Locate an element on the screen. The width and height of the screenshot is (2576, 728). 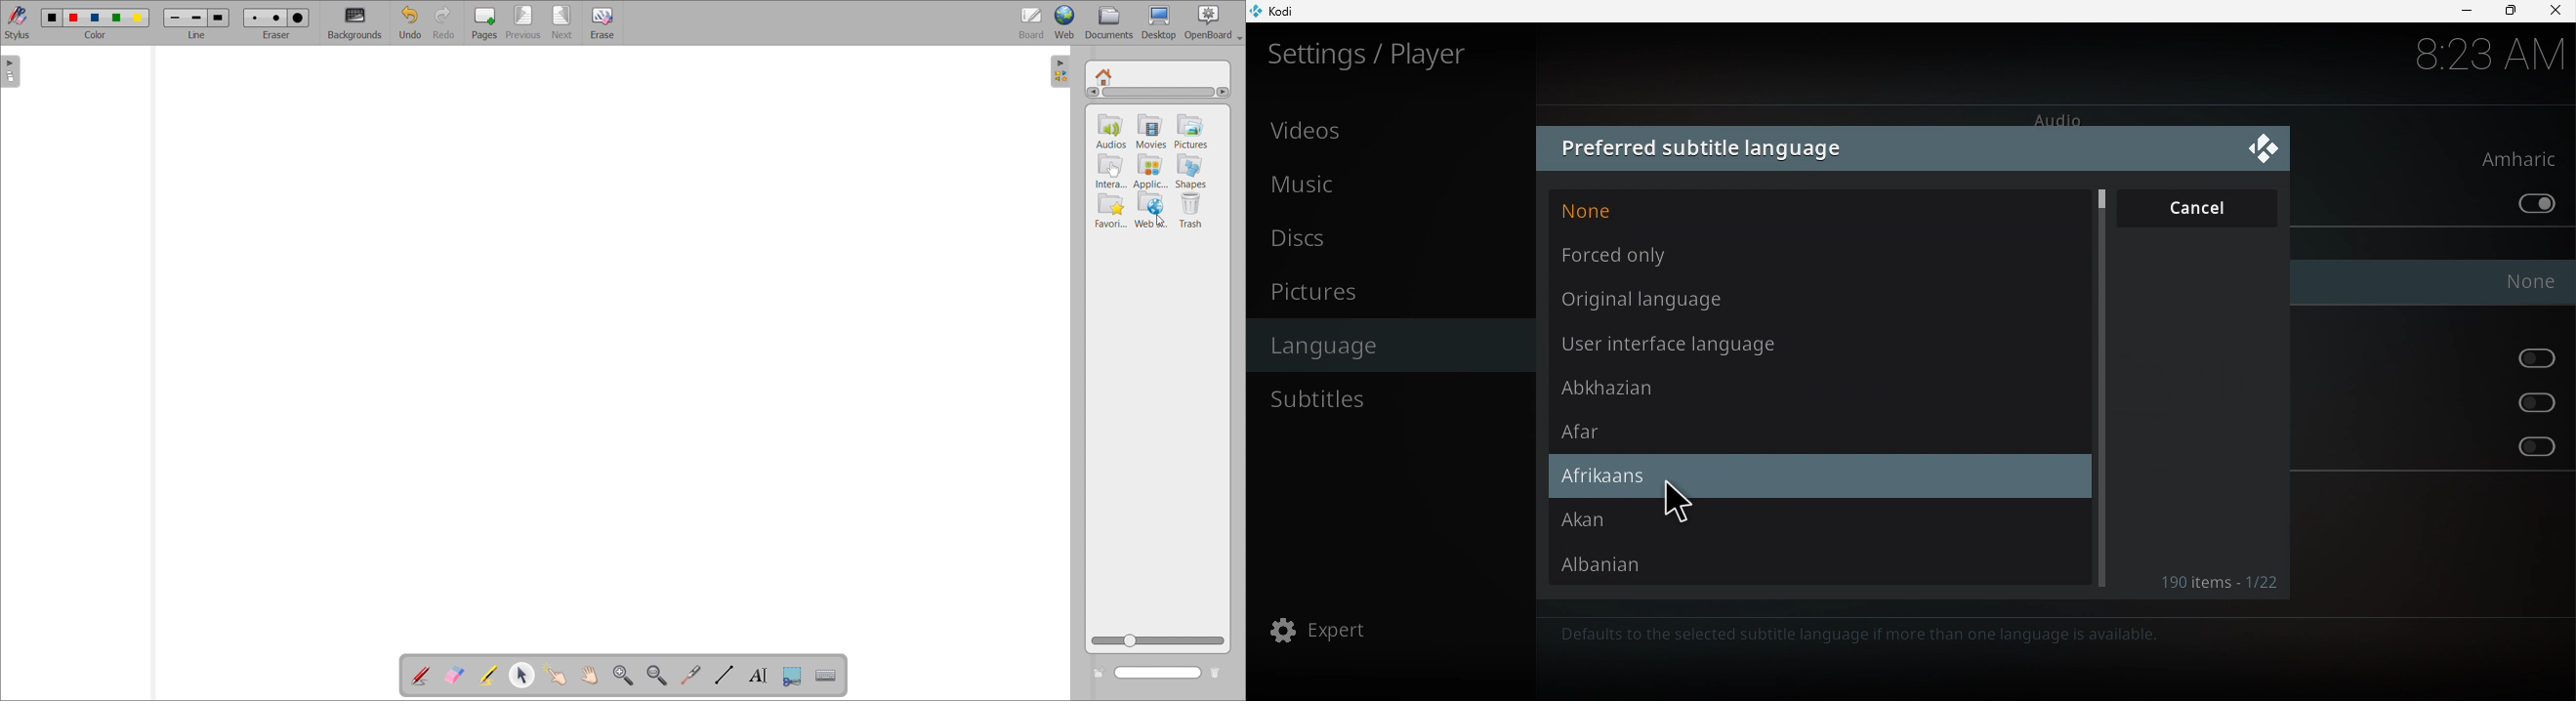
Items is located at coordinates (2224, 585).